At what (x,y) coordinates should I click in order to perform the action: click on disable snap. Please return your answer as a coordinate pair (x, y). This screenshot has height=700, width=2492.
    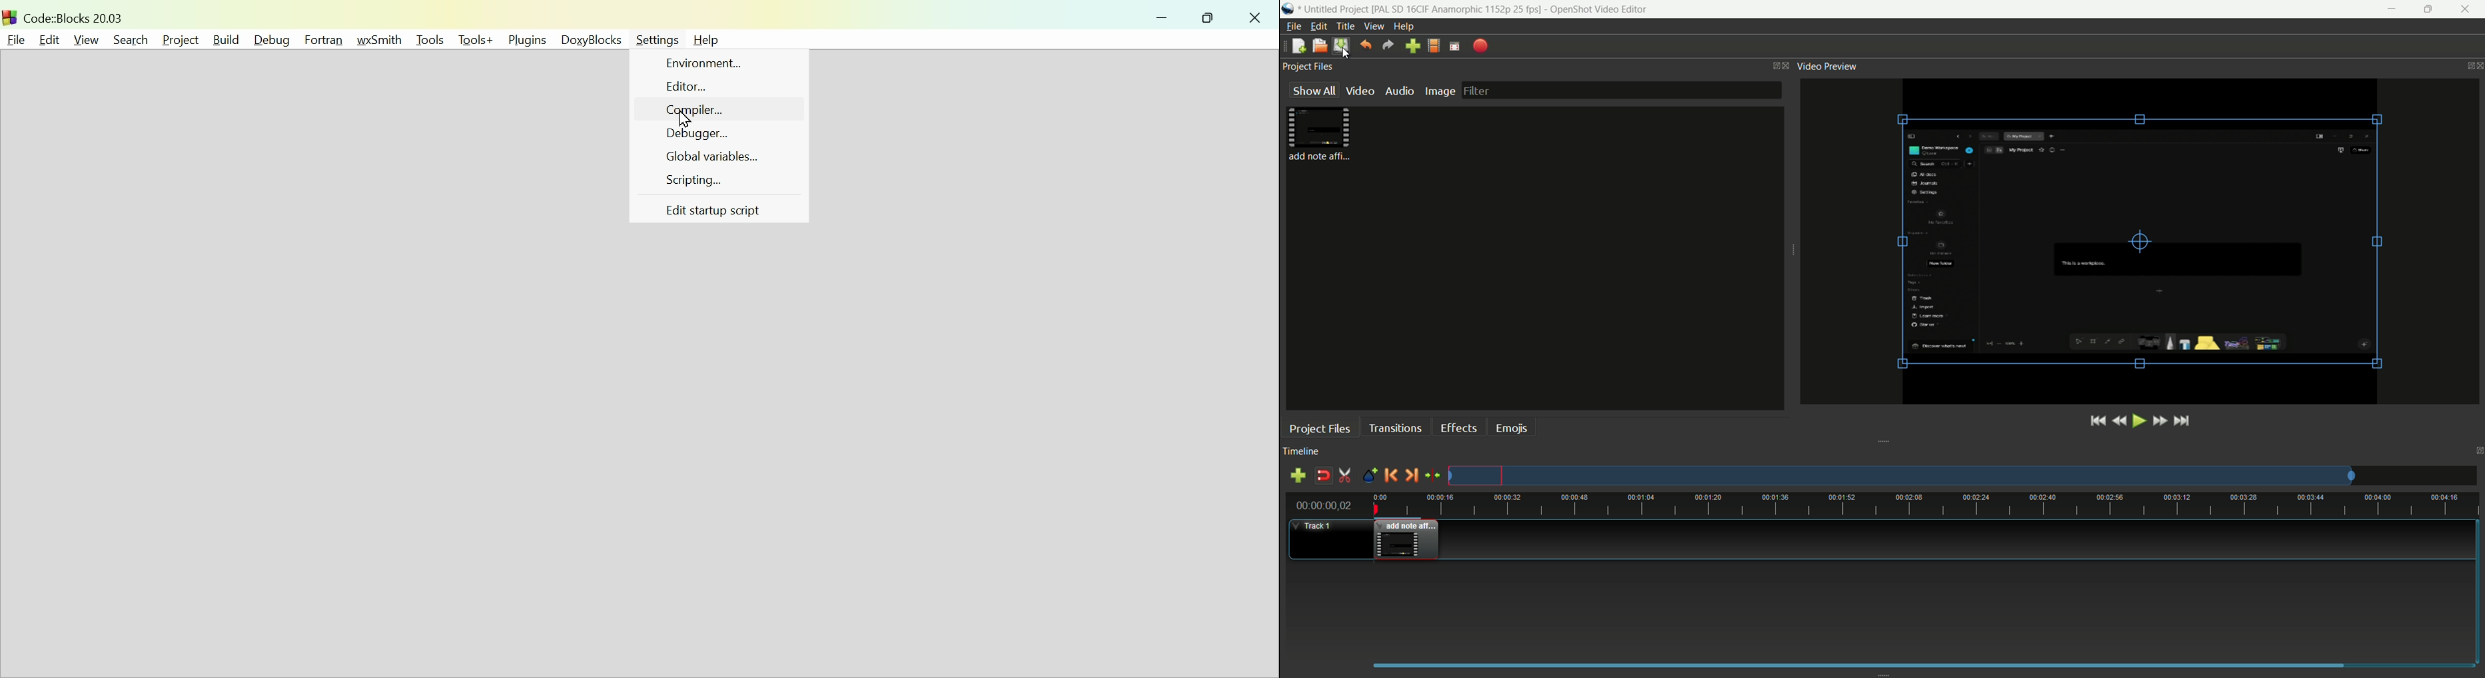
    Looking at the image, I should click on (1322, 476).